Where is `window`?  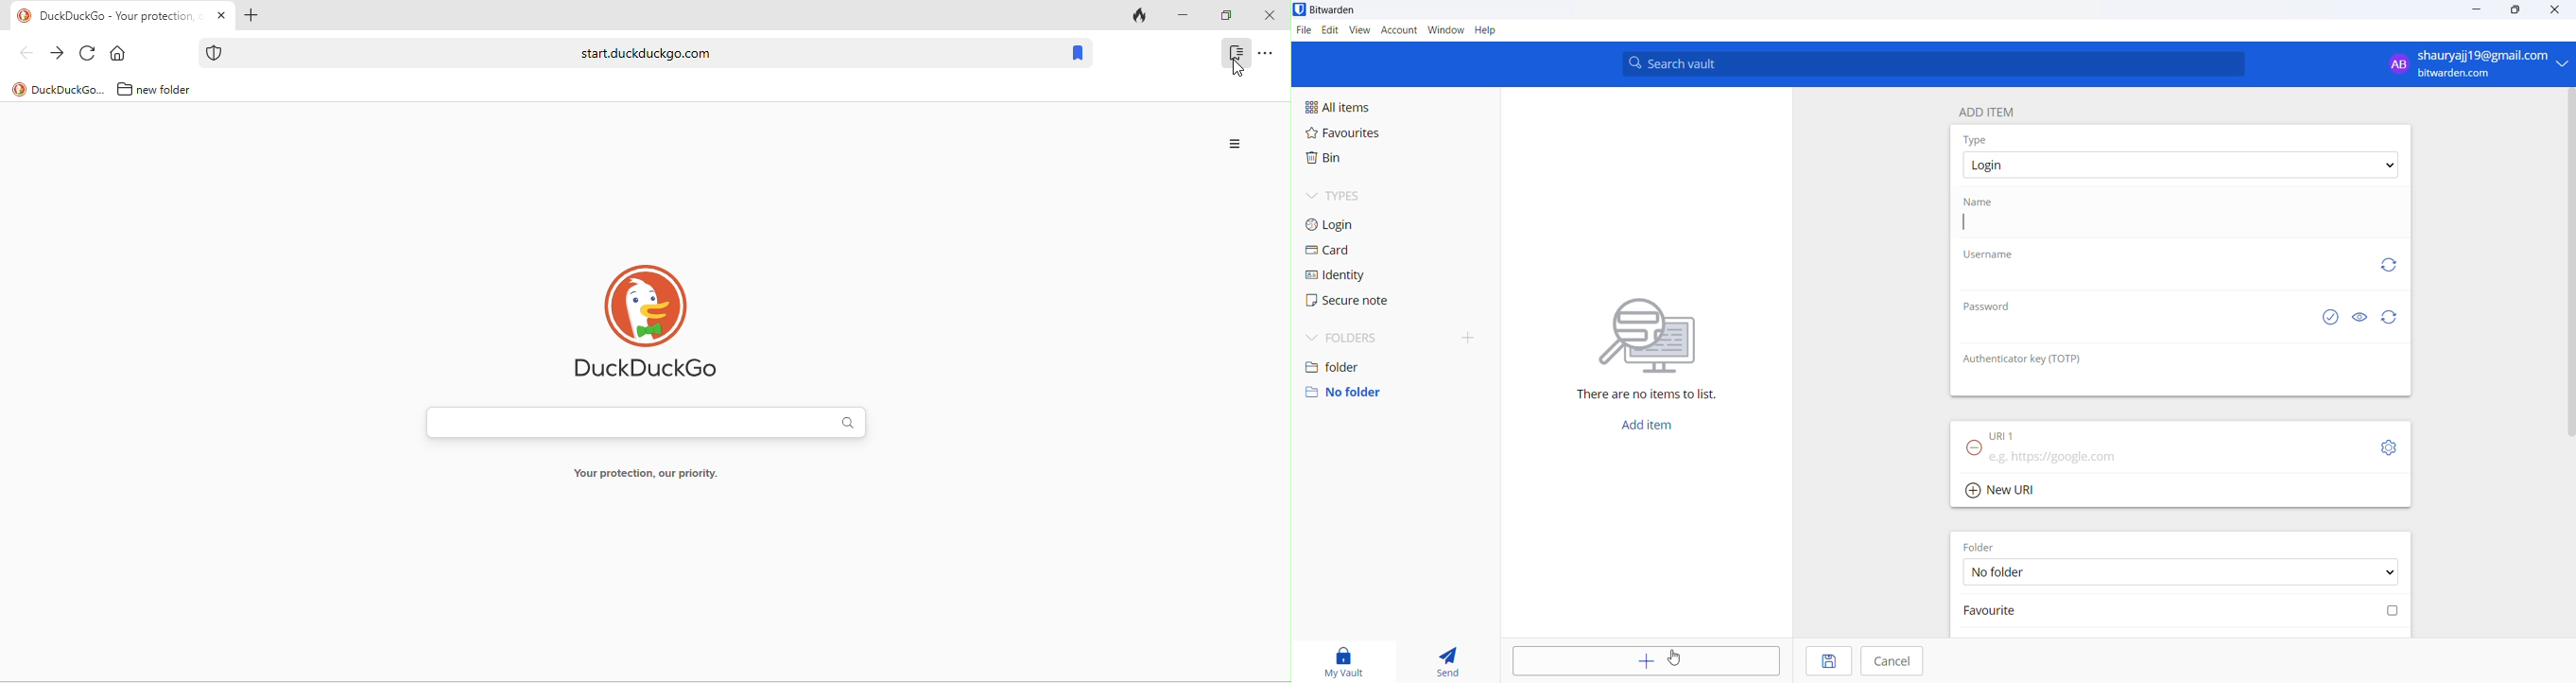
window is located at coordinates (1446, 30).